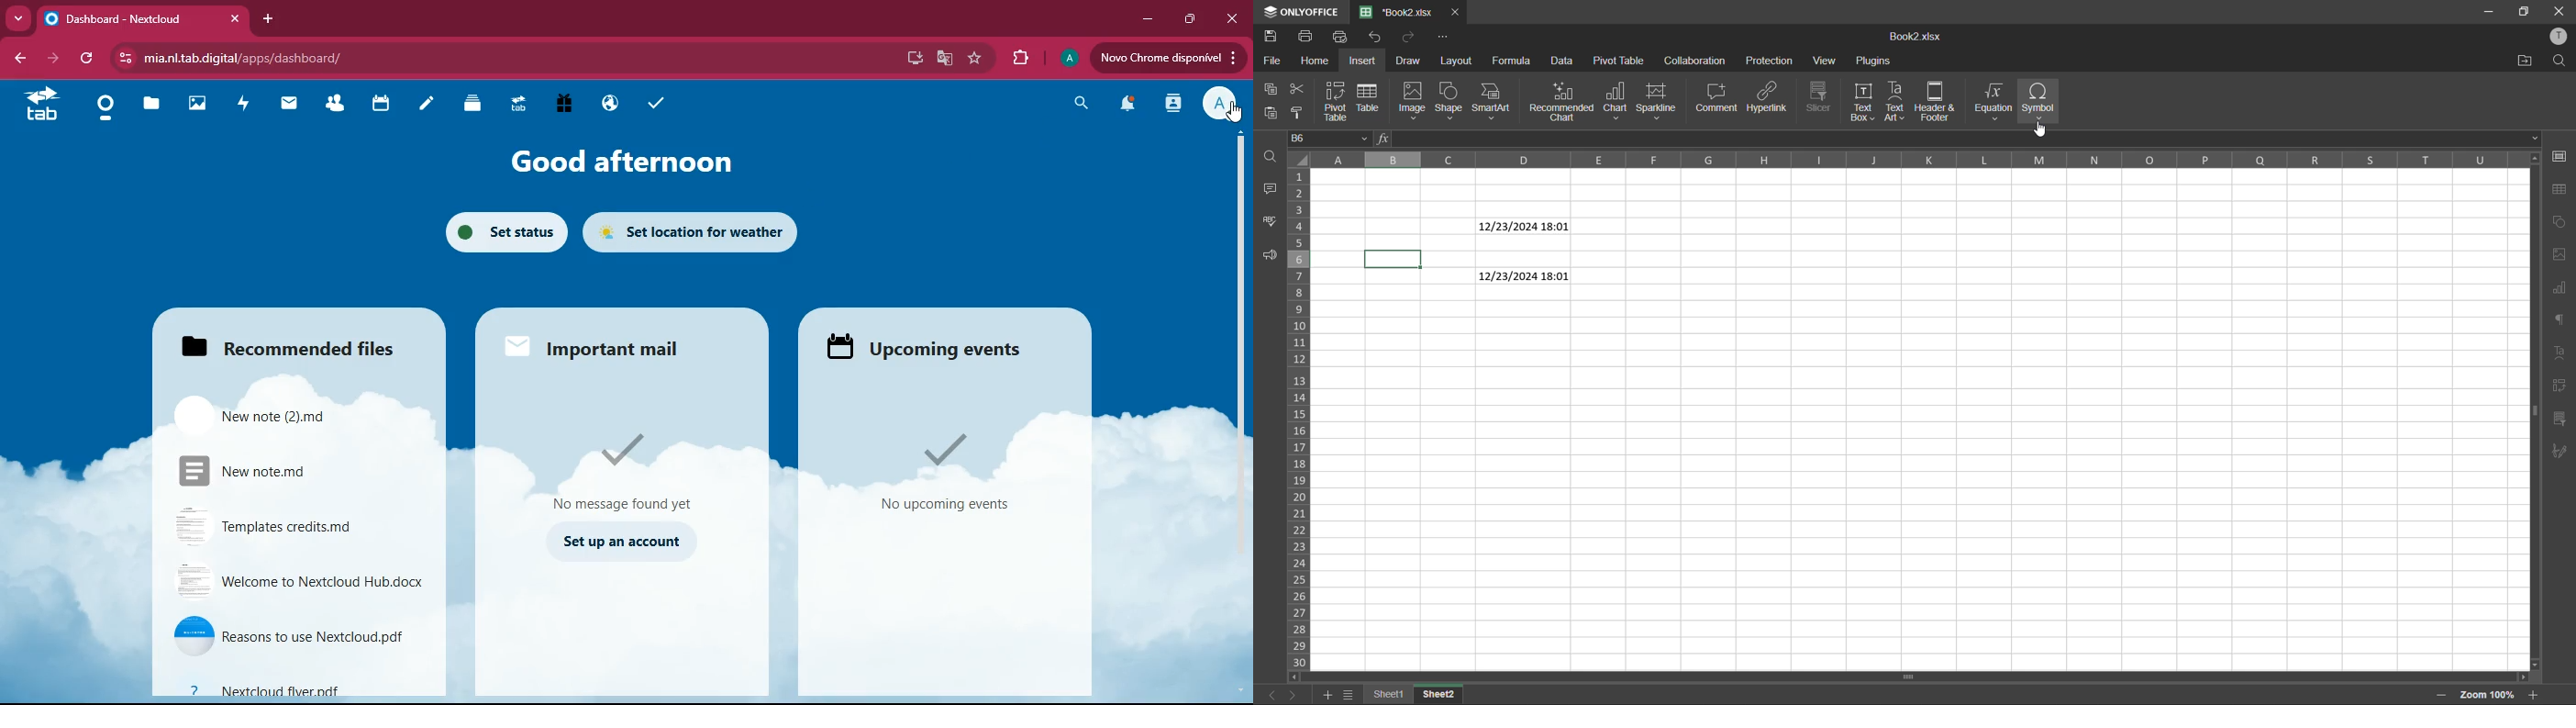 This screenshot has width=2576, height=728. What do you see at coordinates (1126, 105) in the screenshot?
I see `notifications` at bounding box center [1126, 105].